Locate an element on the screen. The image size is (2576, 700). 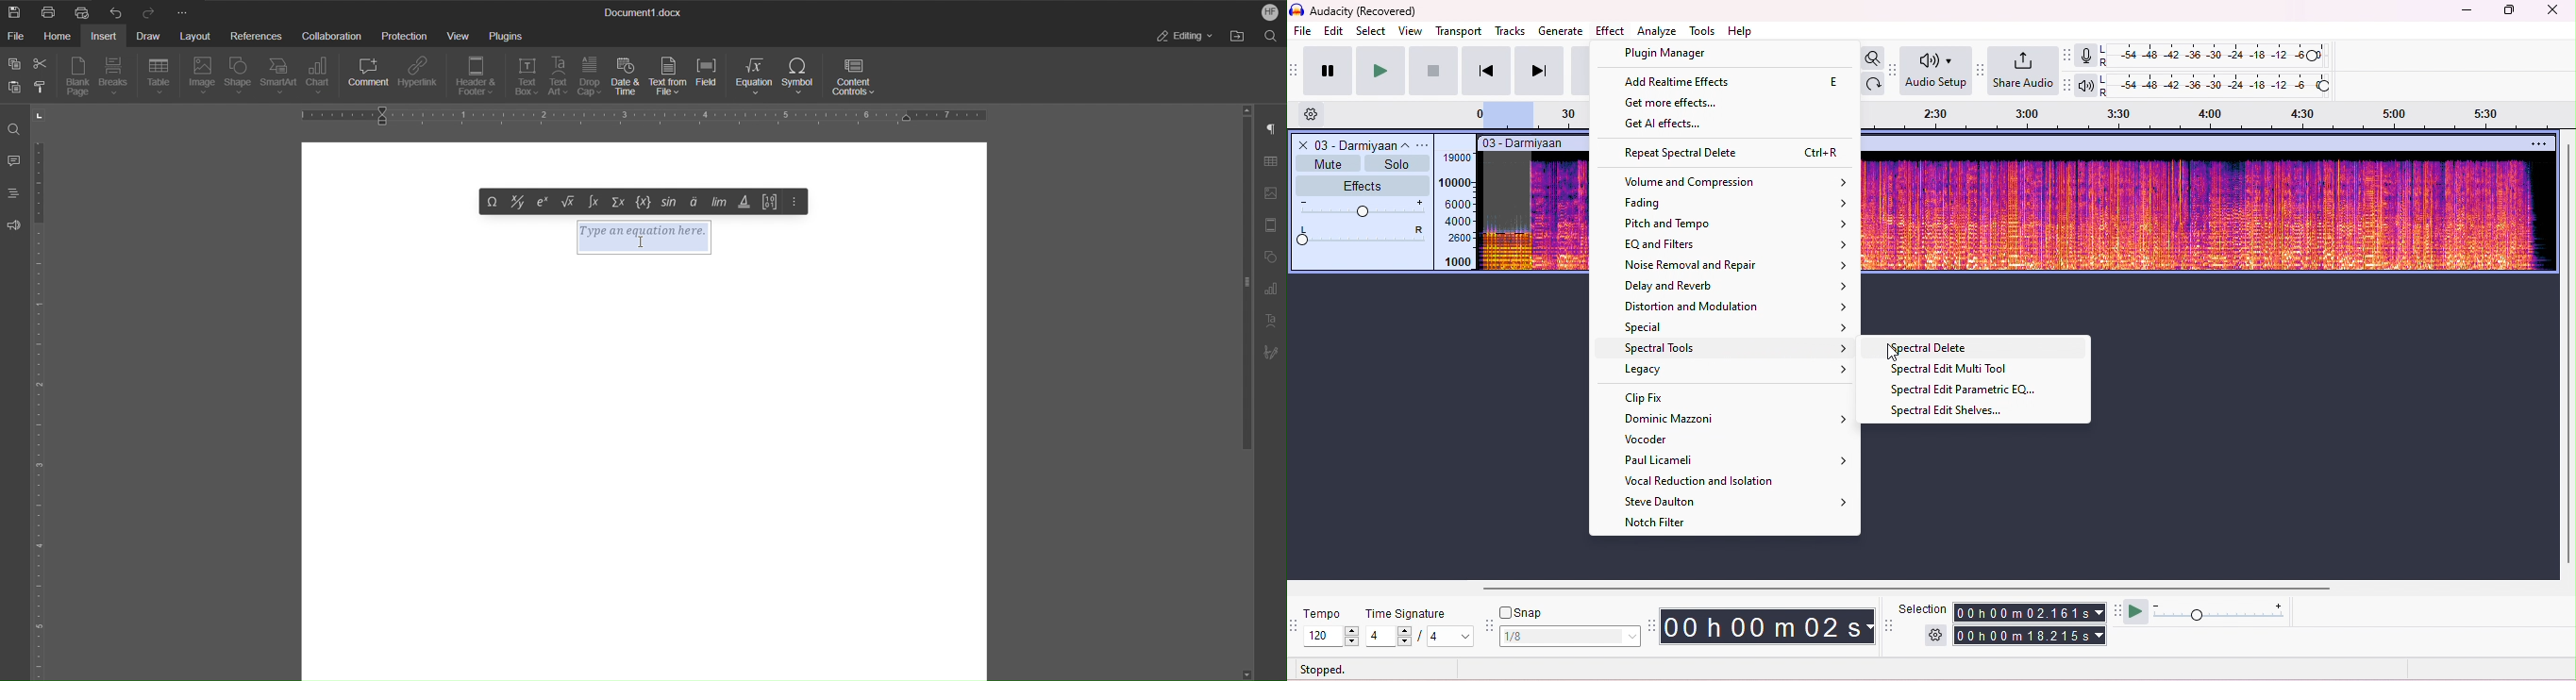
tools is located at coordinates (1701, 30).